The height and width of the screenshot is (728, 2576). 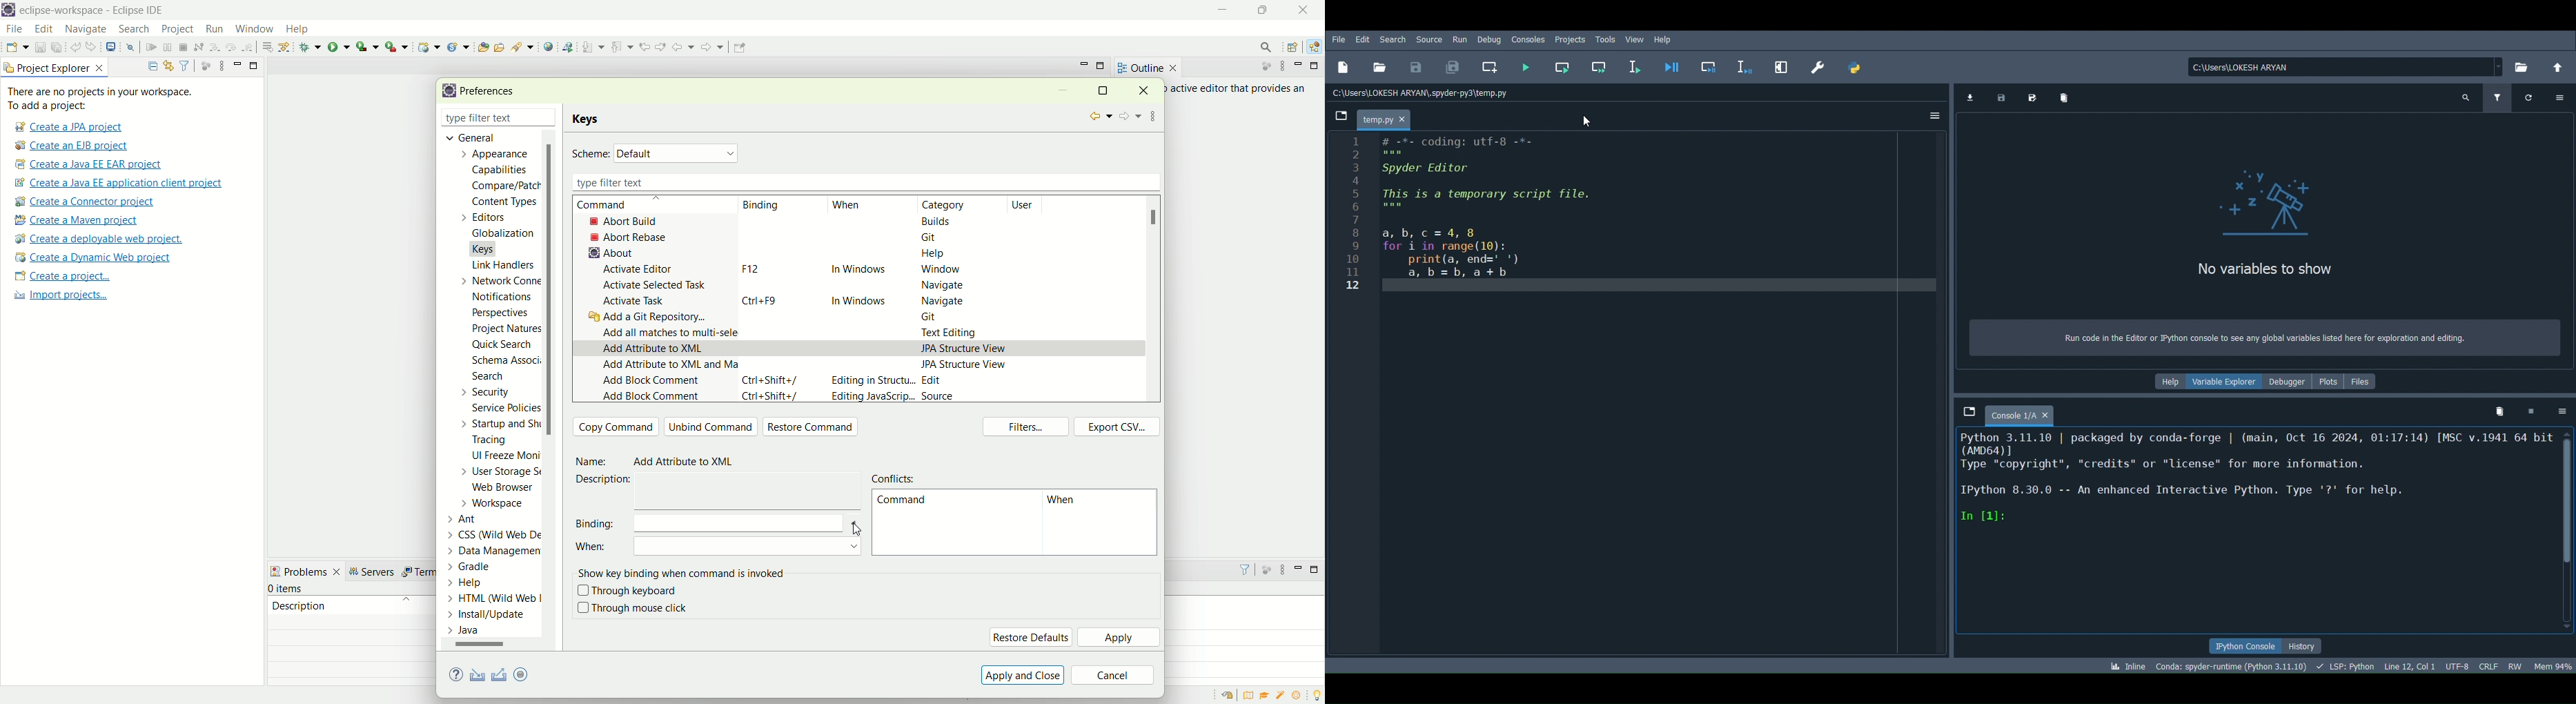 What do you see at coordinates (1381, 66) in the screenshot?
I see `Open file (Ctrl + O)` at bounding box center [1381, 66].